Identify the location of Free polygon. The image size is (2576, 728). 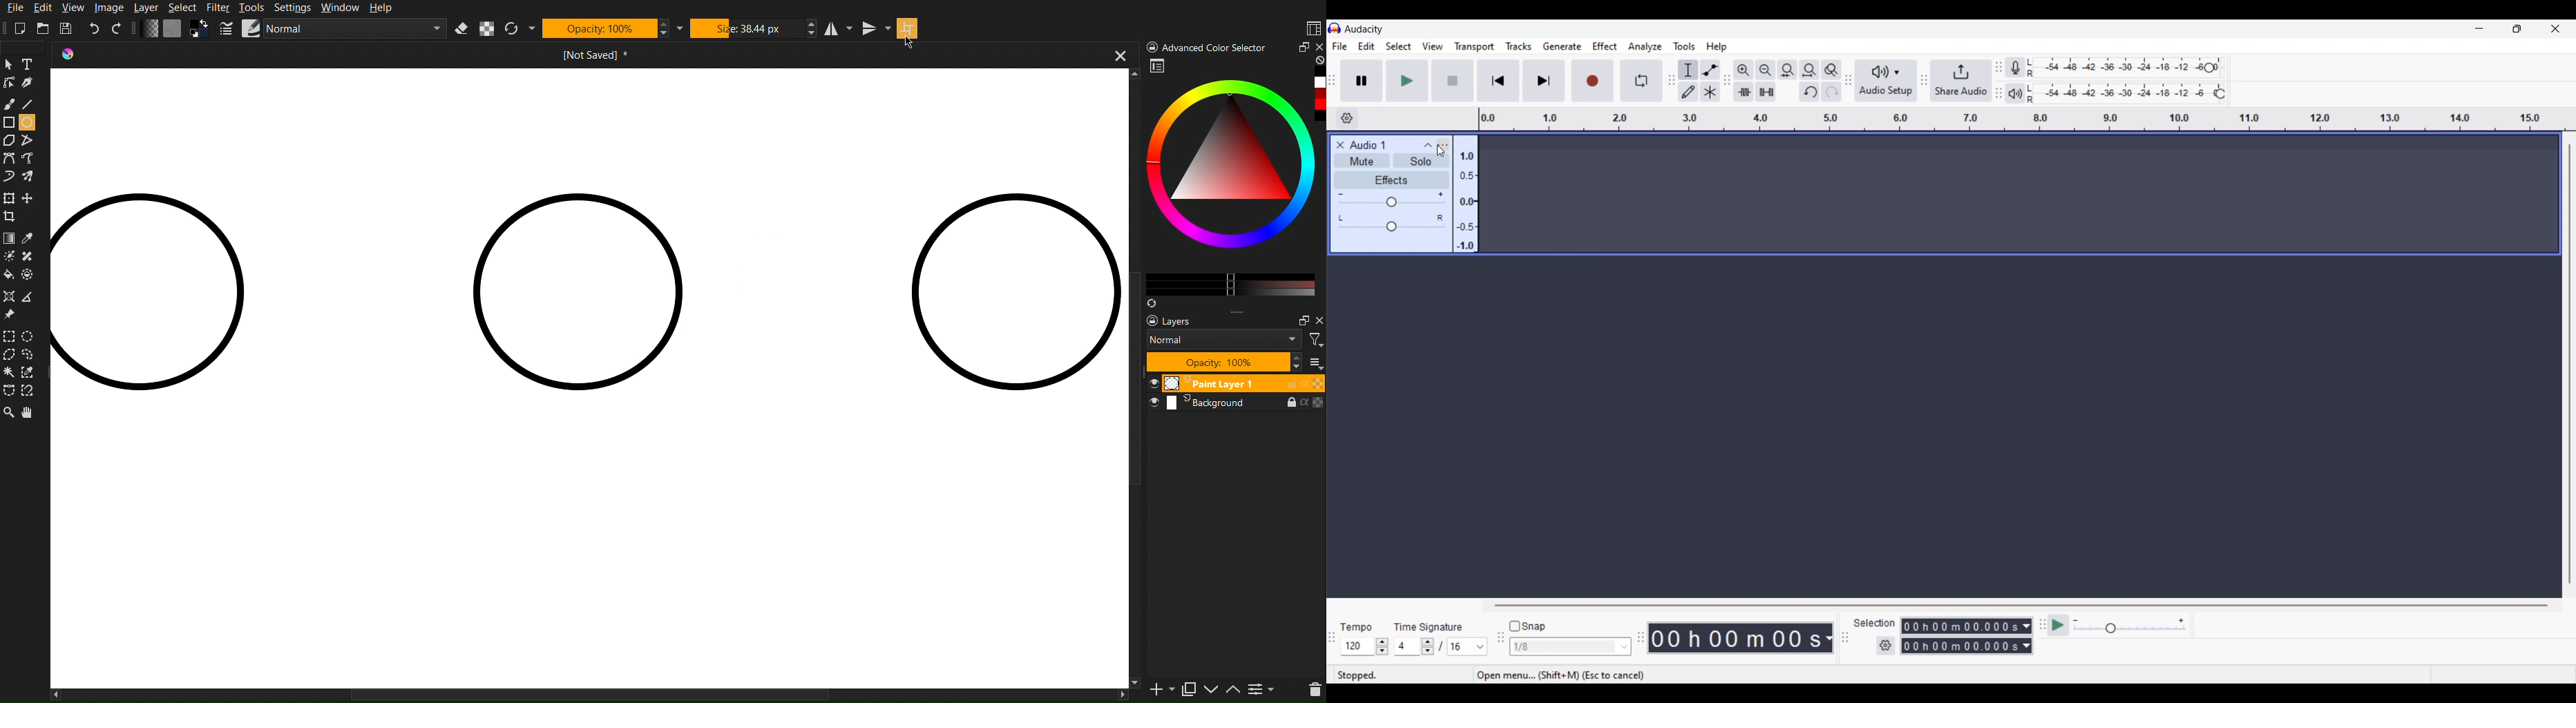
(26, 141).